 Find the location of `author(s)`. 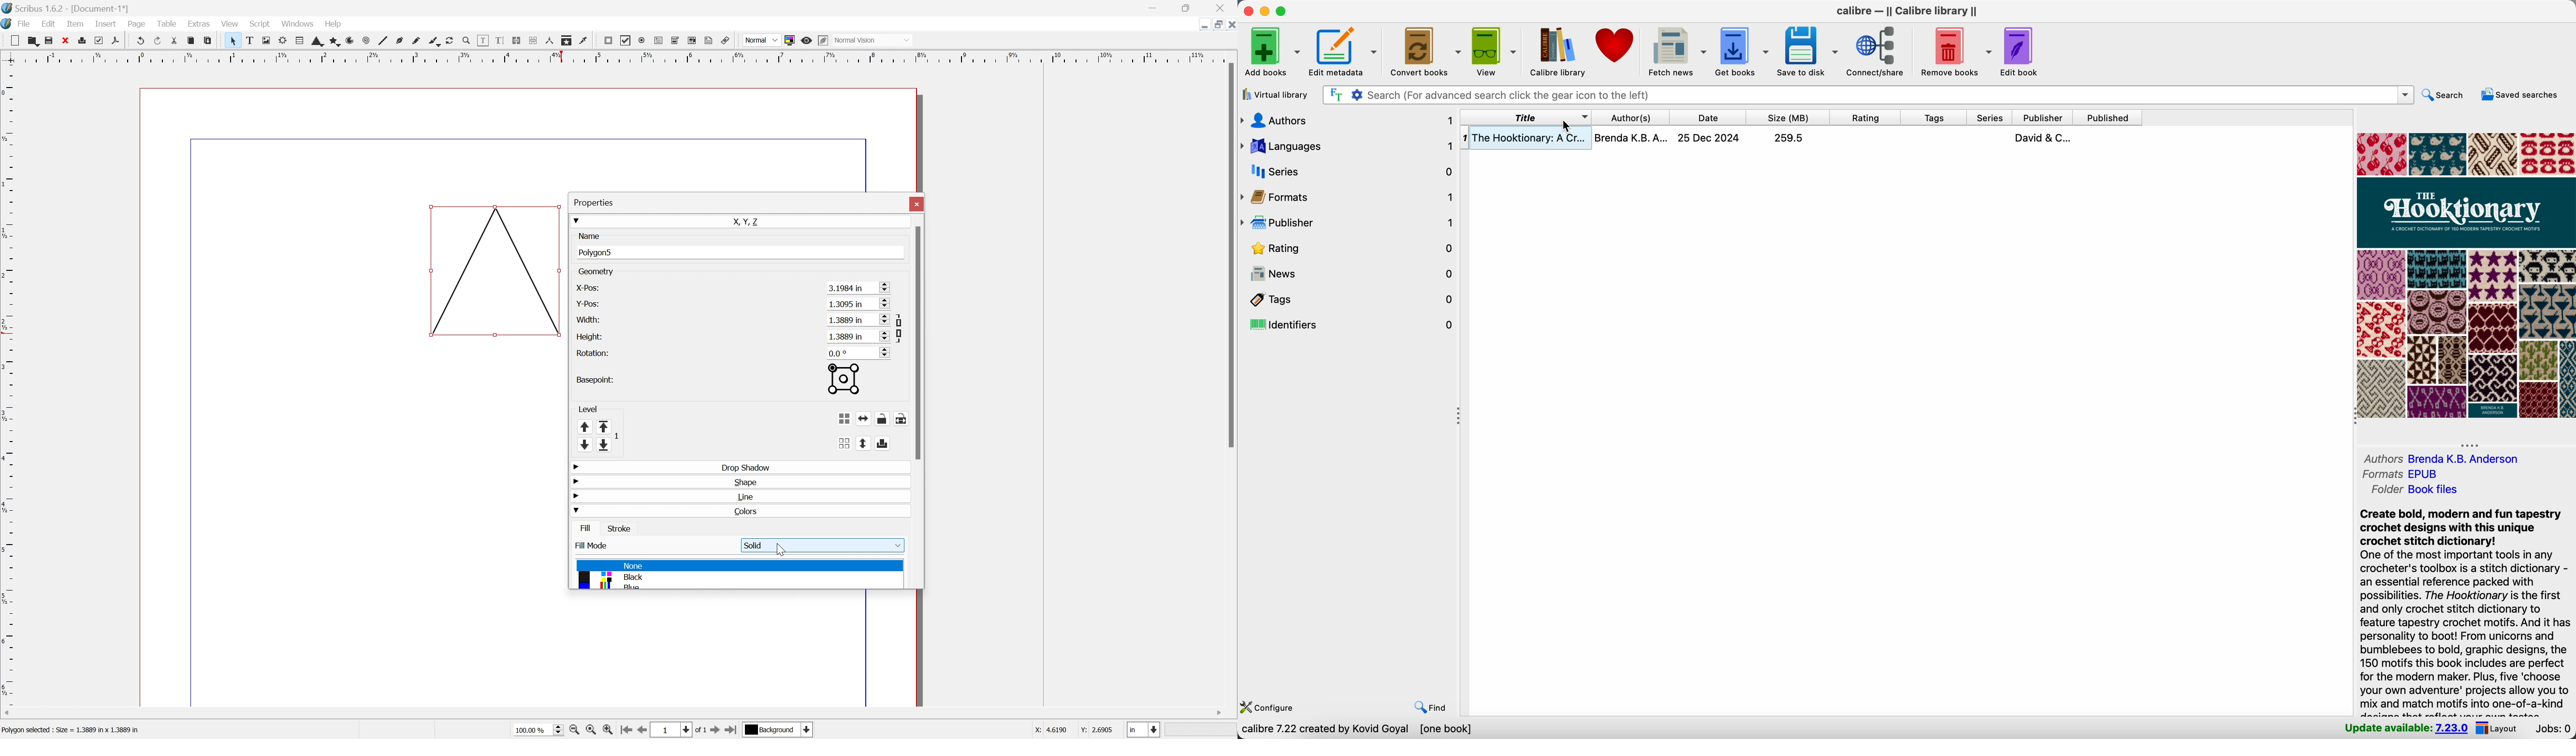

author(s) is located at coordinates (1630, 117).